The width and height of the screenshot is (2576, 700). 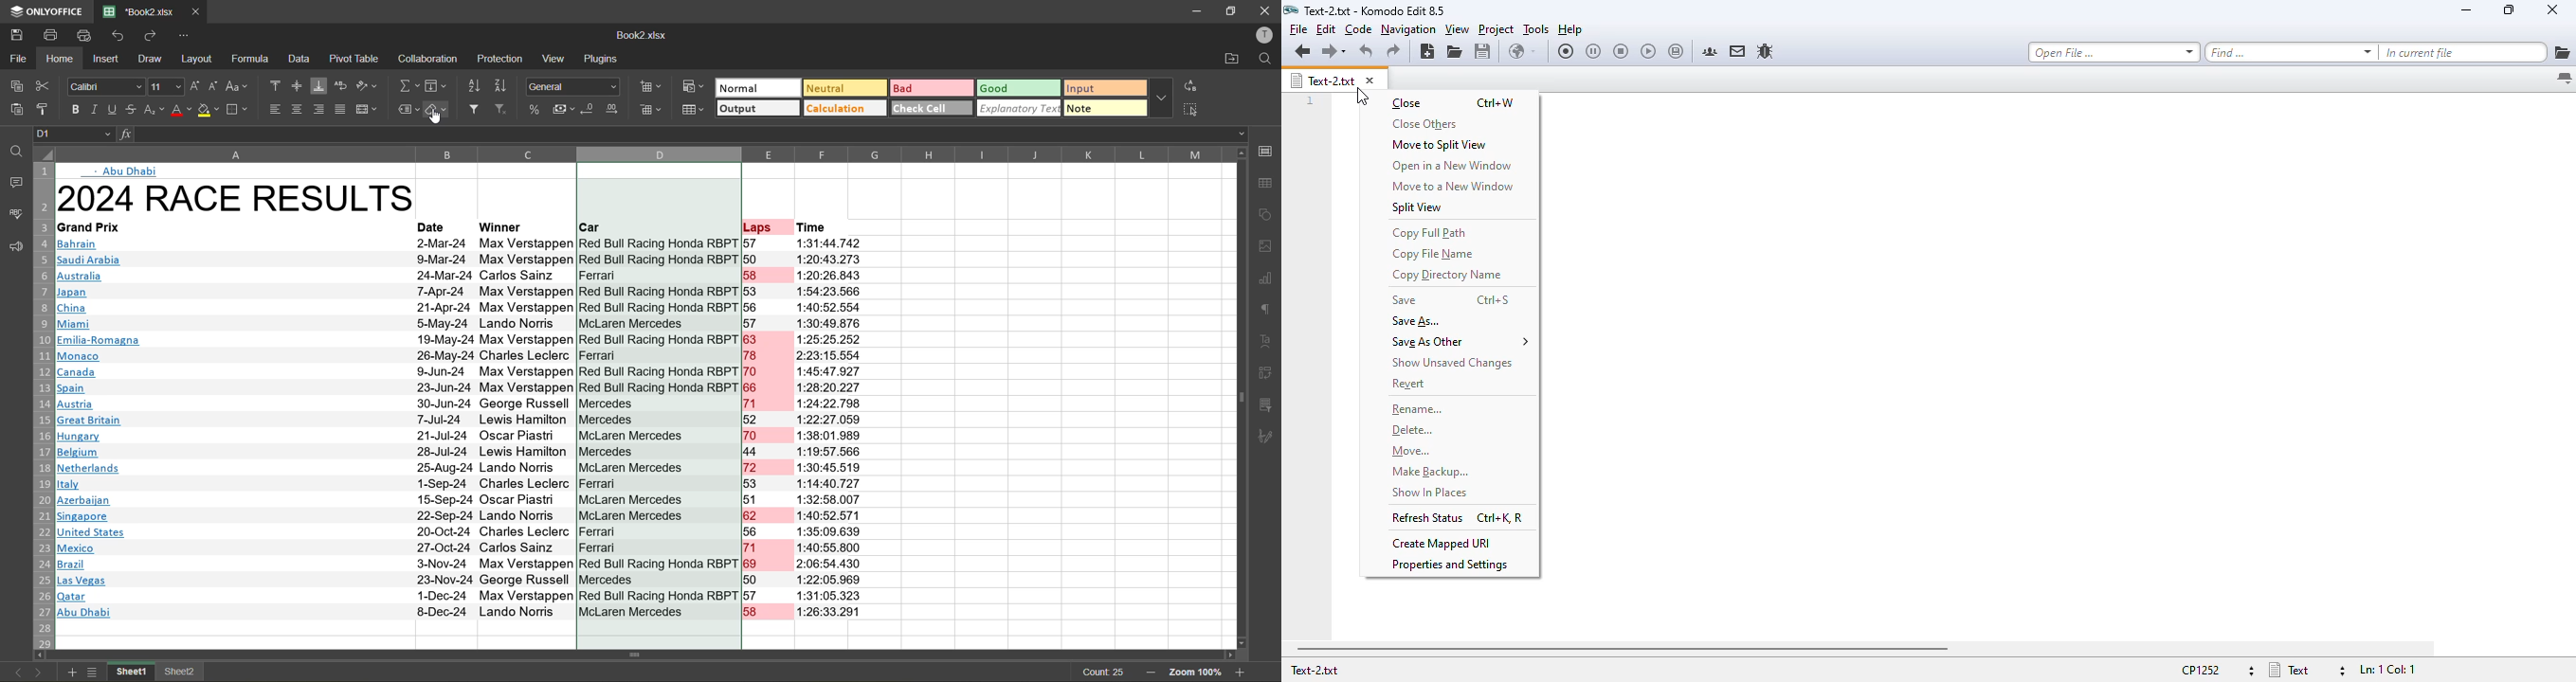 What do you see at coordinates (43, 86) in the screenshot?
I see `cut` at bounding box center [43, 86].